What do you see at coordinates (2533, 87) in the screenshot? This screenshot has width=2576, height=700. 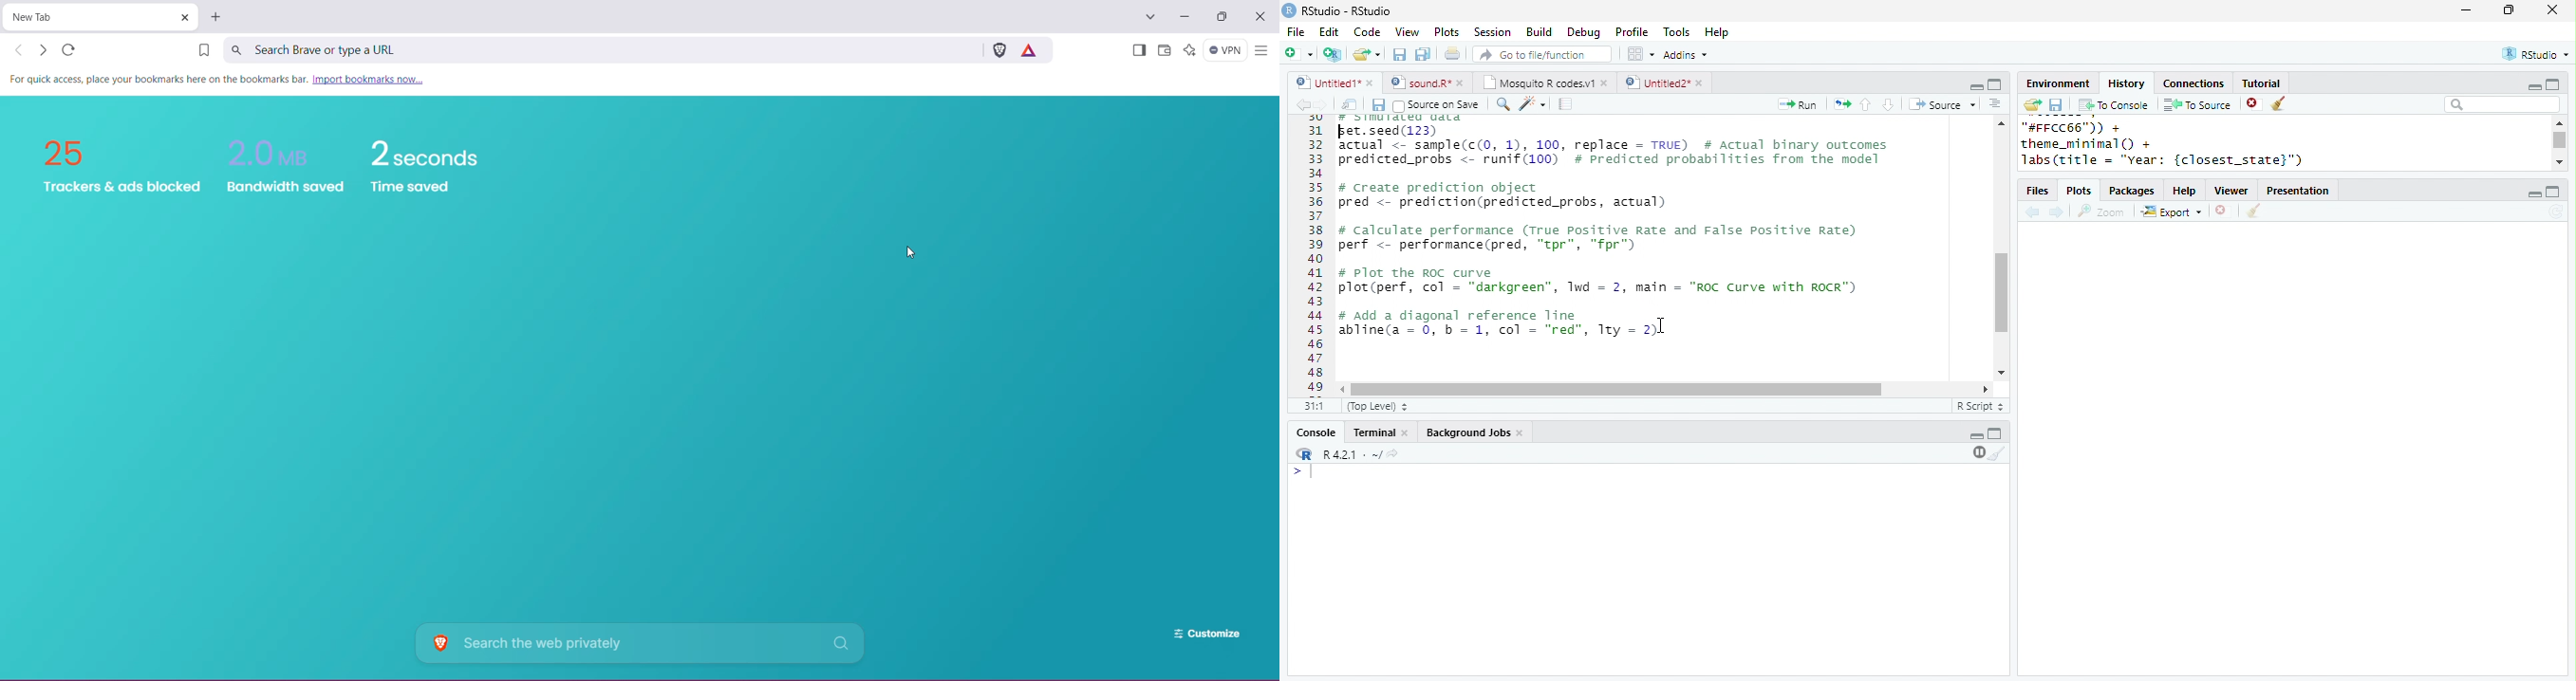 I see `minimize` at bounding box center [2533, 87].